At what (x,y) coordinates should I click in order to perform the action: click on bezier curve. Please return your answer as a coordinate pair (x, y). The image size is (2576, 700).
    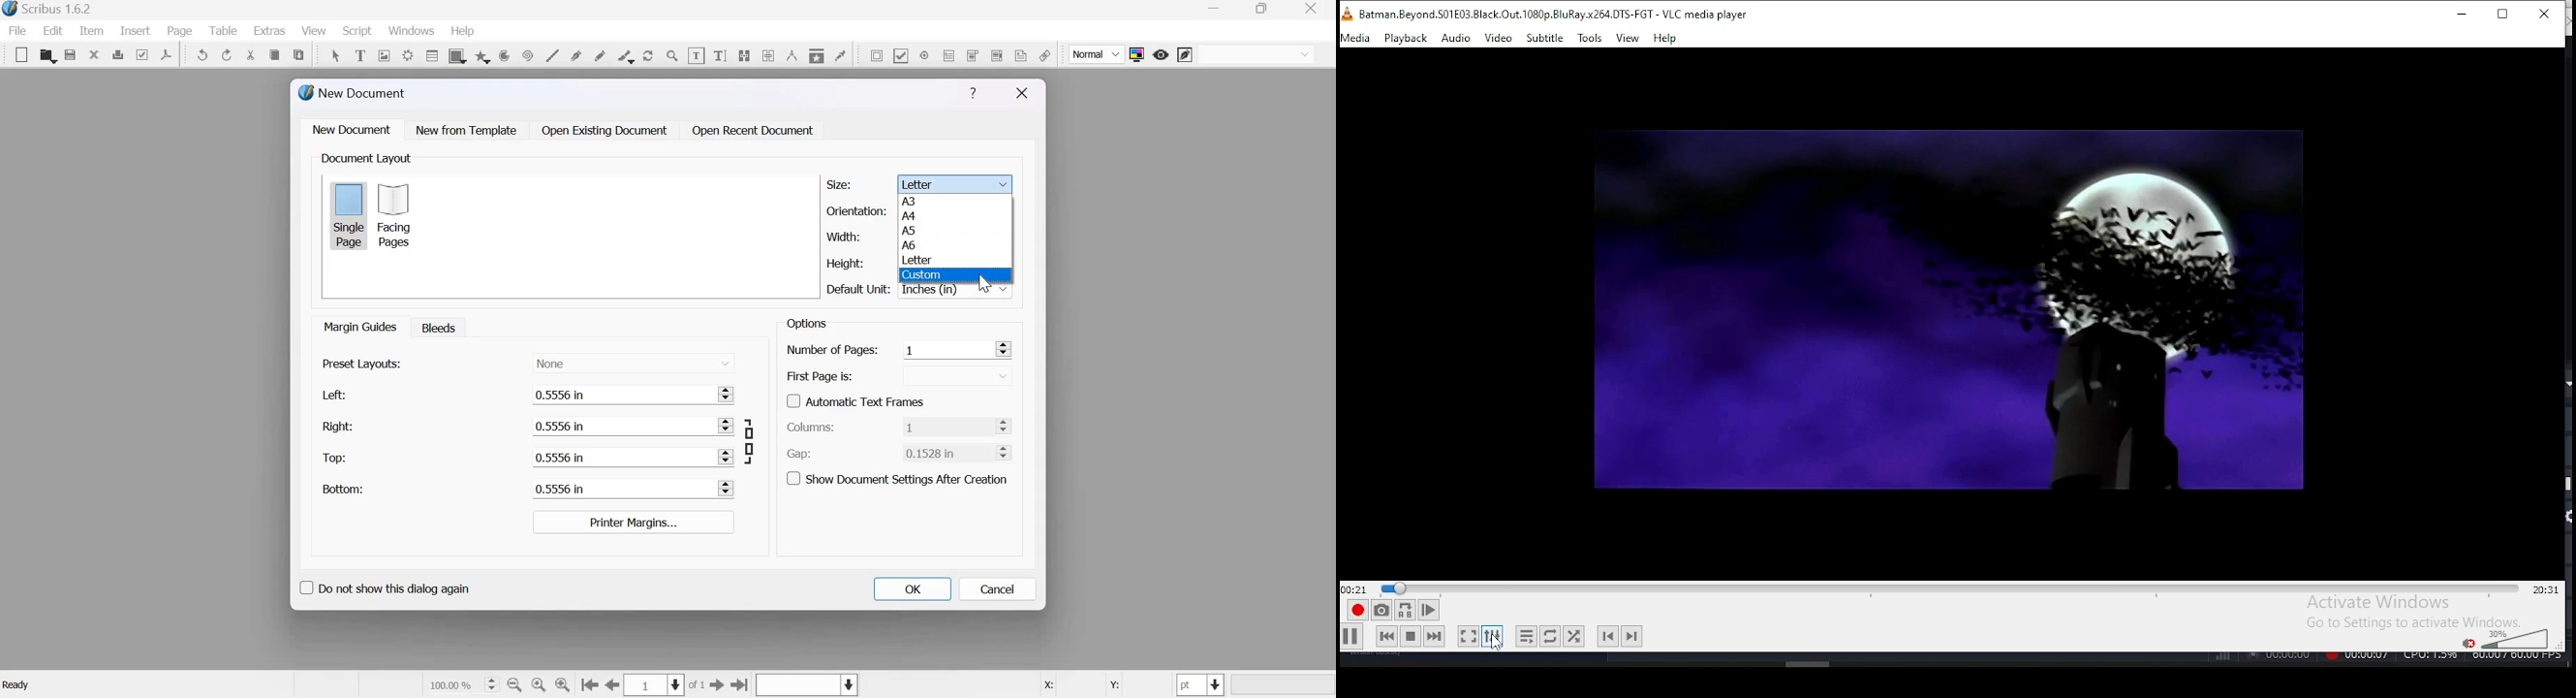
    Looking at the image, I should click on (578, 54).